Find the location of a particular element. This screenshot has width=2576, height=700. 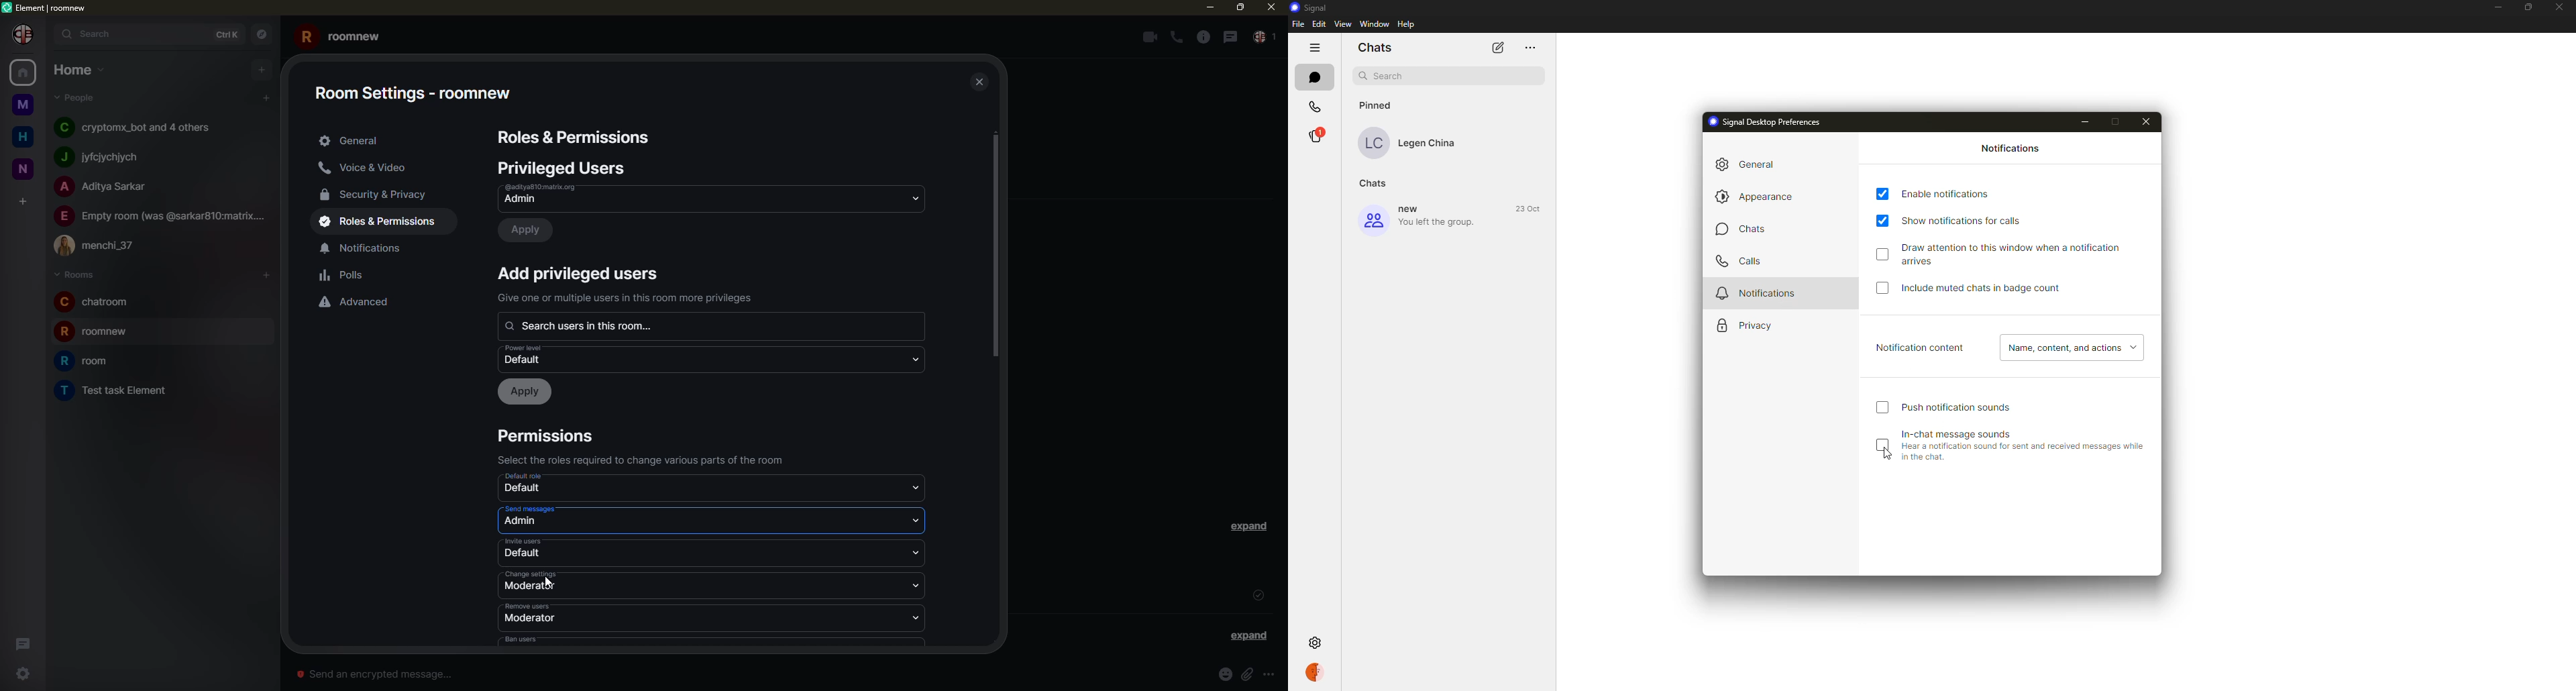

home is located at coordinates (79, 70).